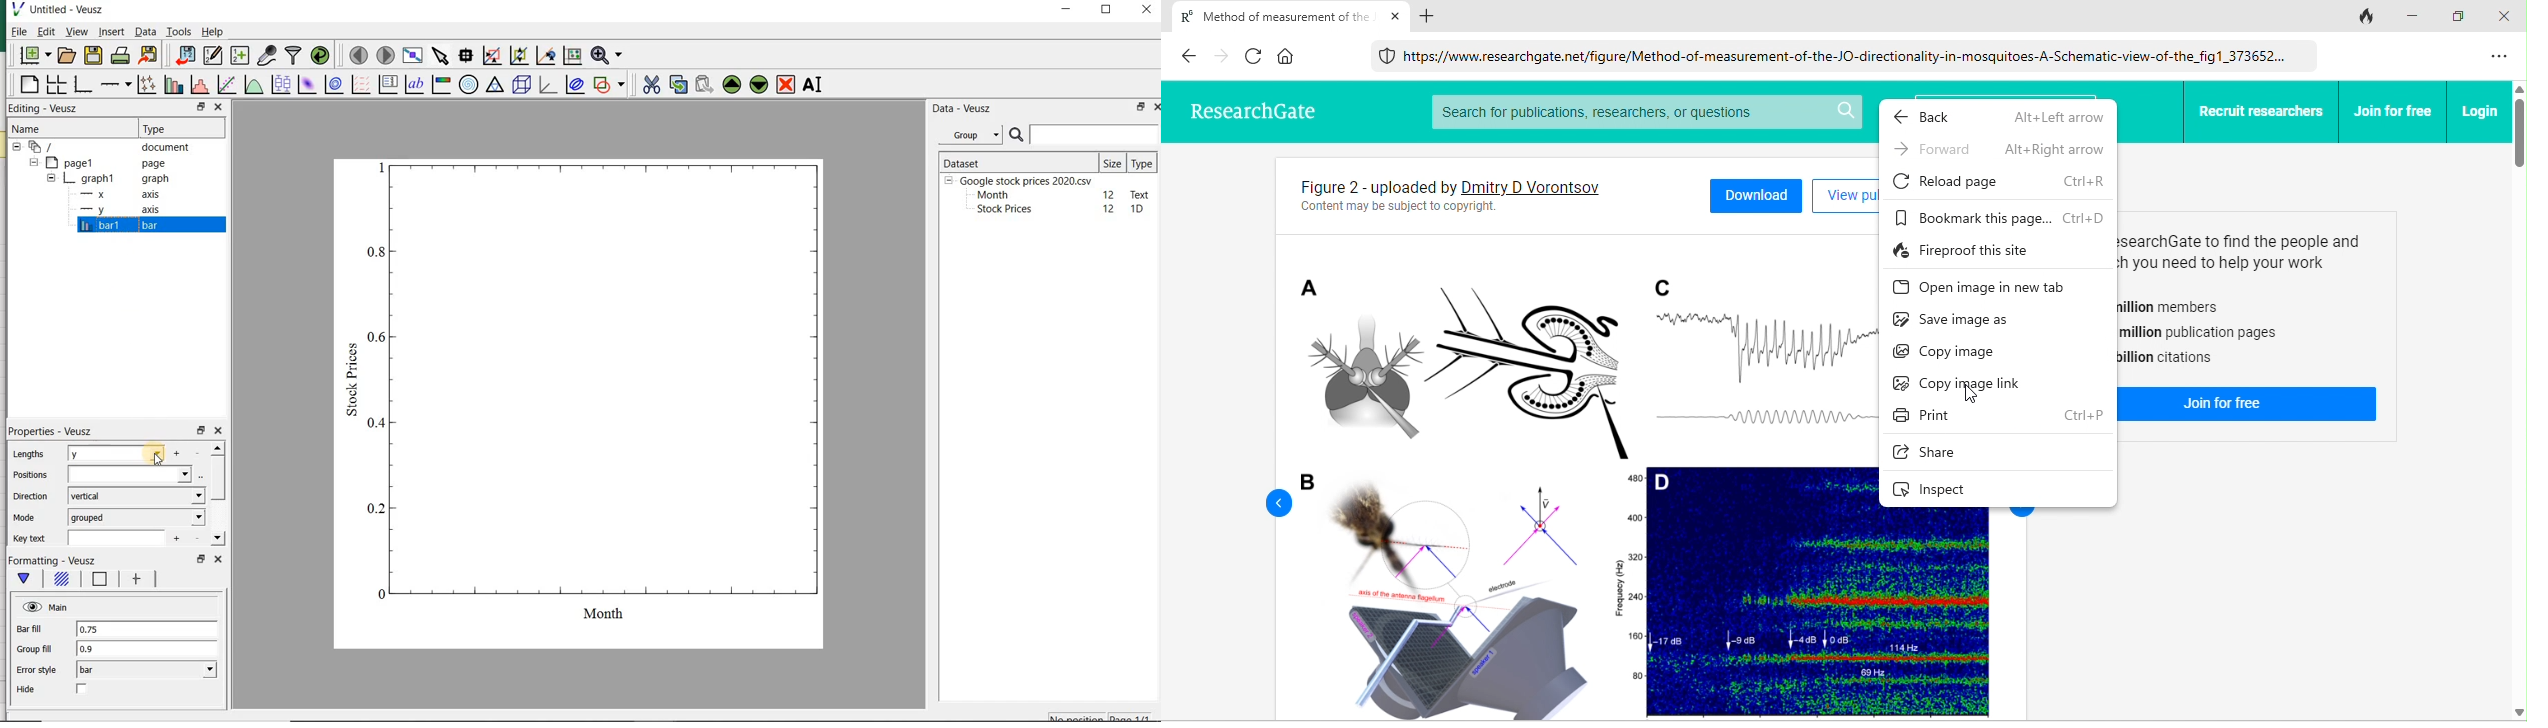 Image resolution: width=2548 pixels, height=728 pixels. I want to click on bar1, so click(116, 226).